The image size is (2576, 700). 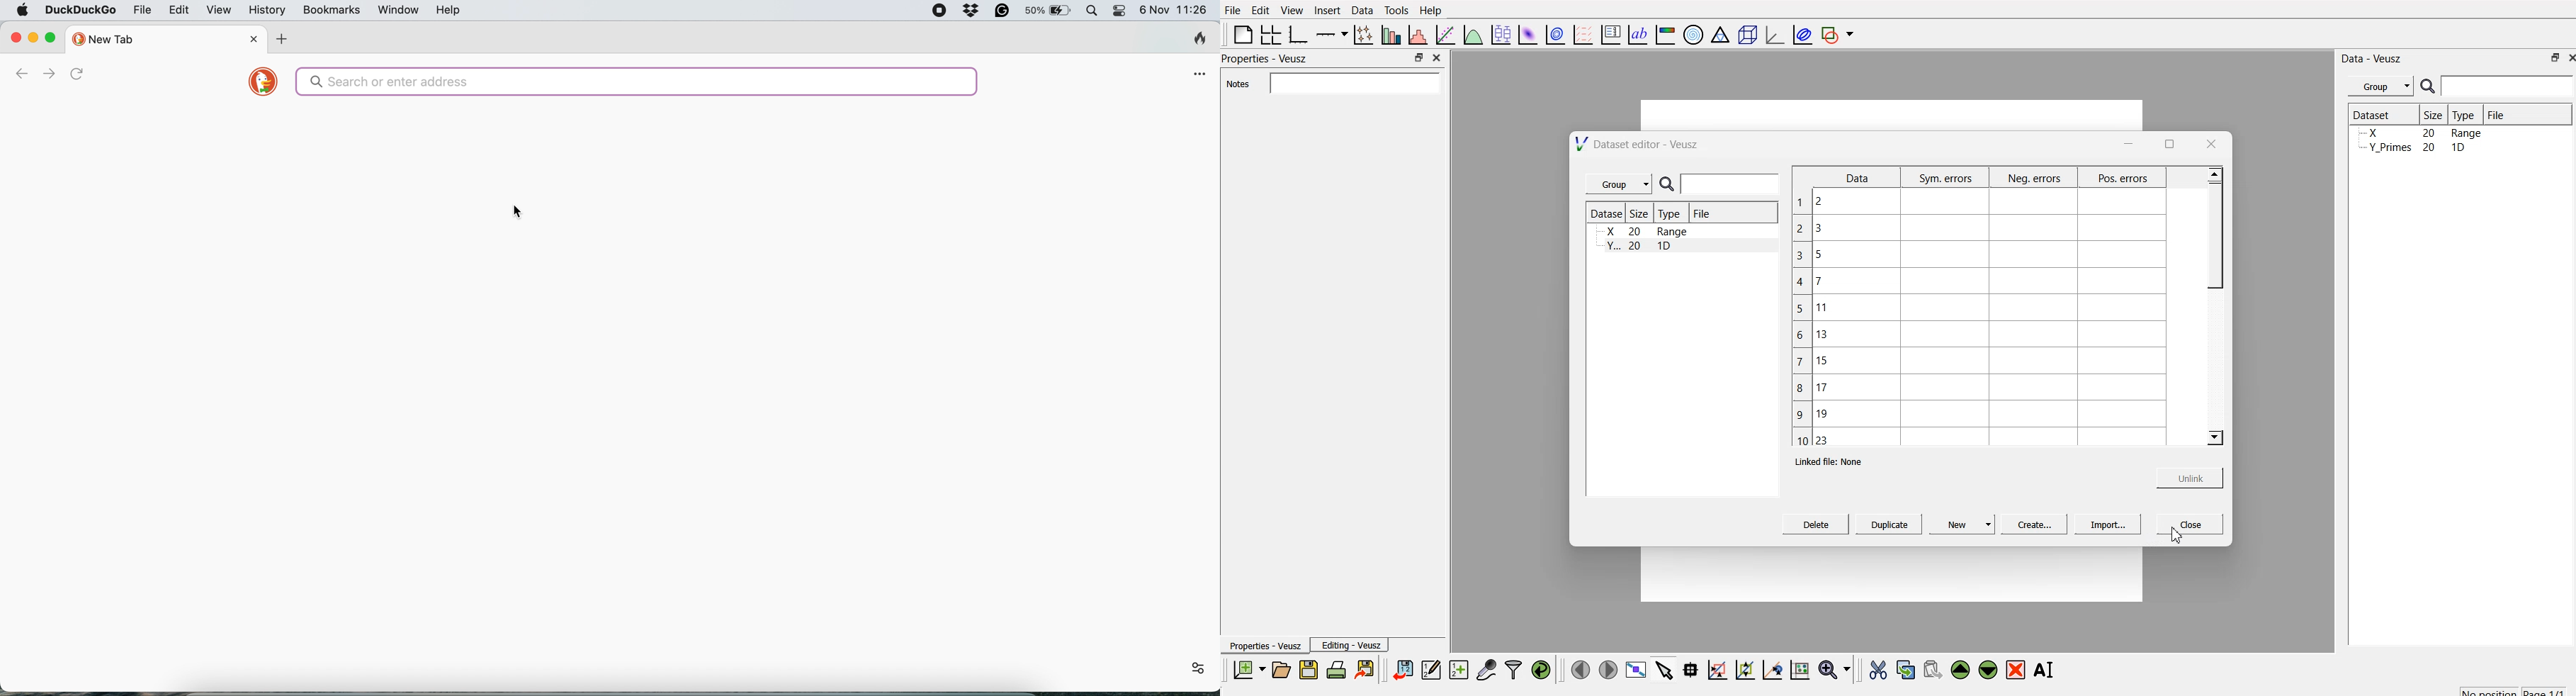 I want to click on filter data, so click(x=1513, y=668).